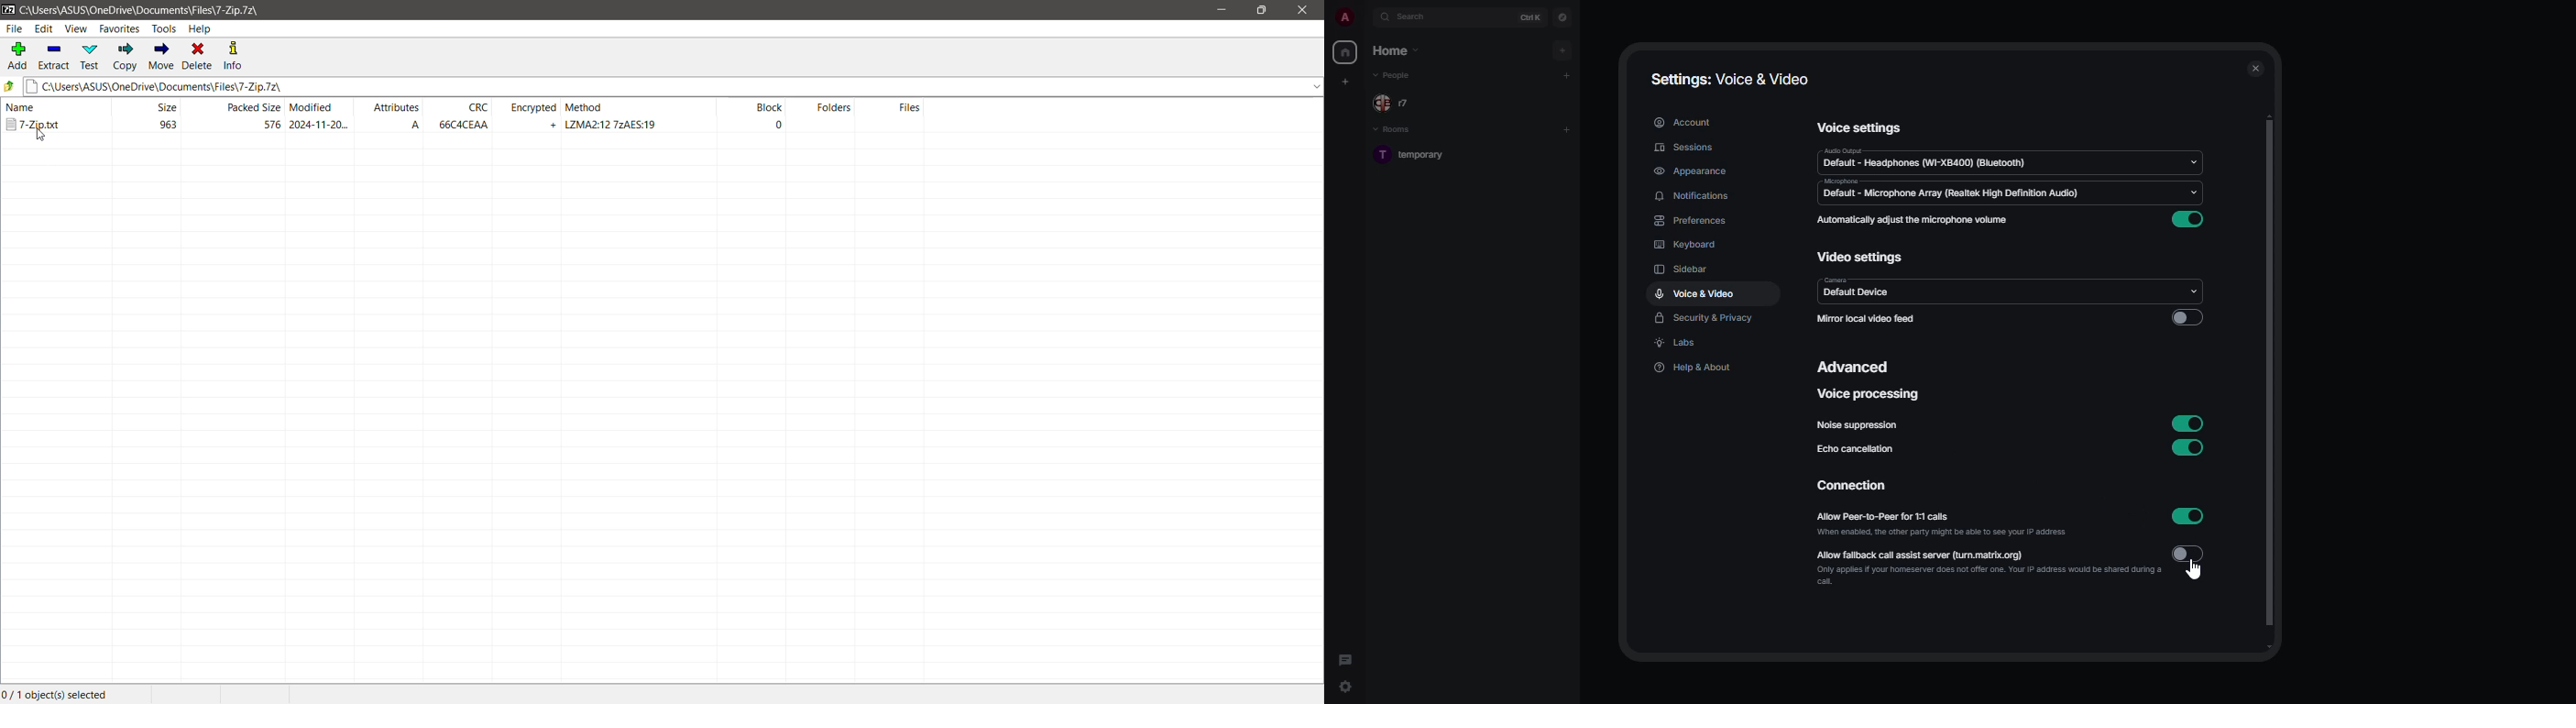  I want to click on mirror local video feed, so click(1867, 319).